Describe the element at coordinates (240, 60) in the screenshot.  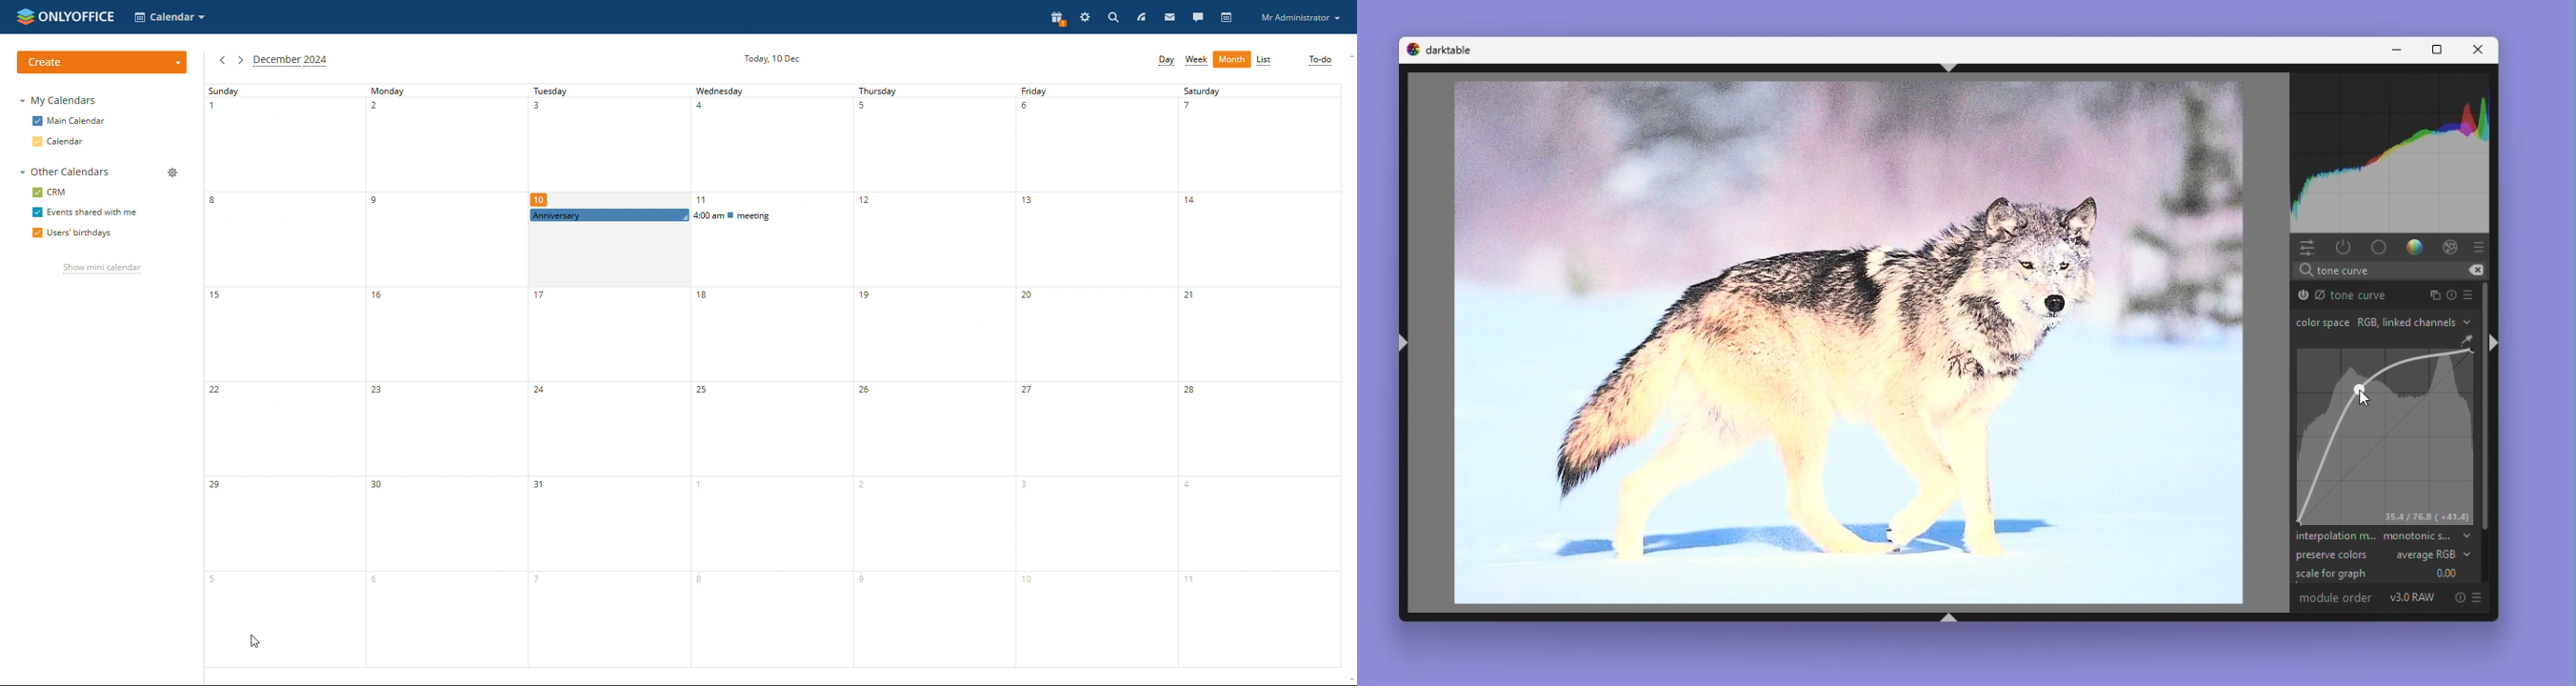
I see `next month` at that location.